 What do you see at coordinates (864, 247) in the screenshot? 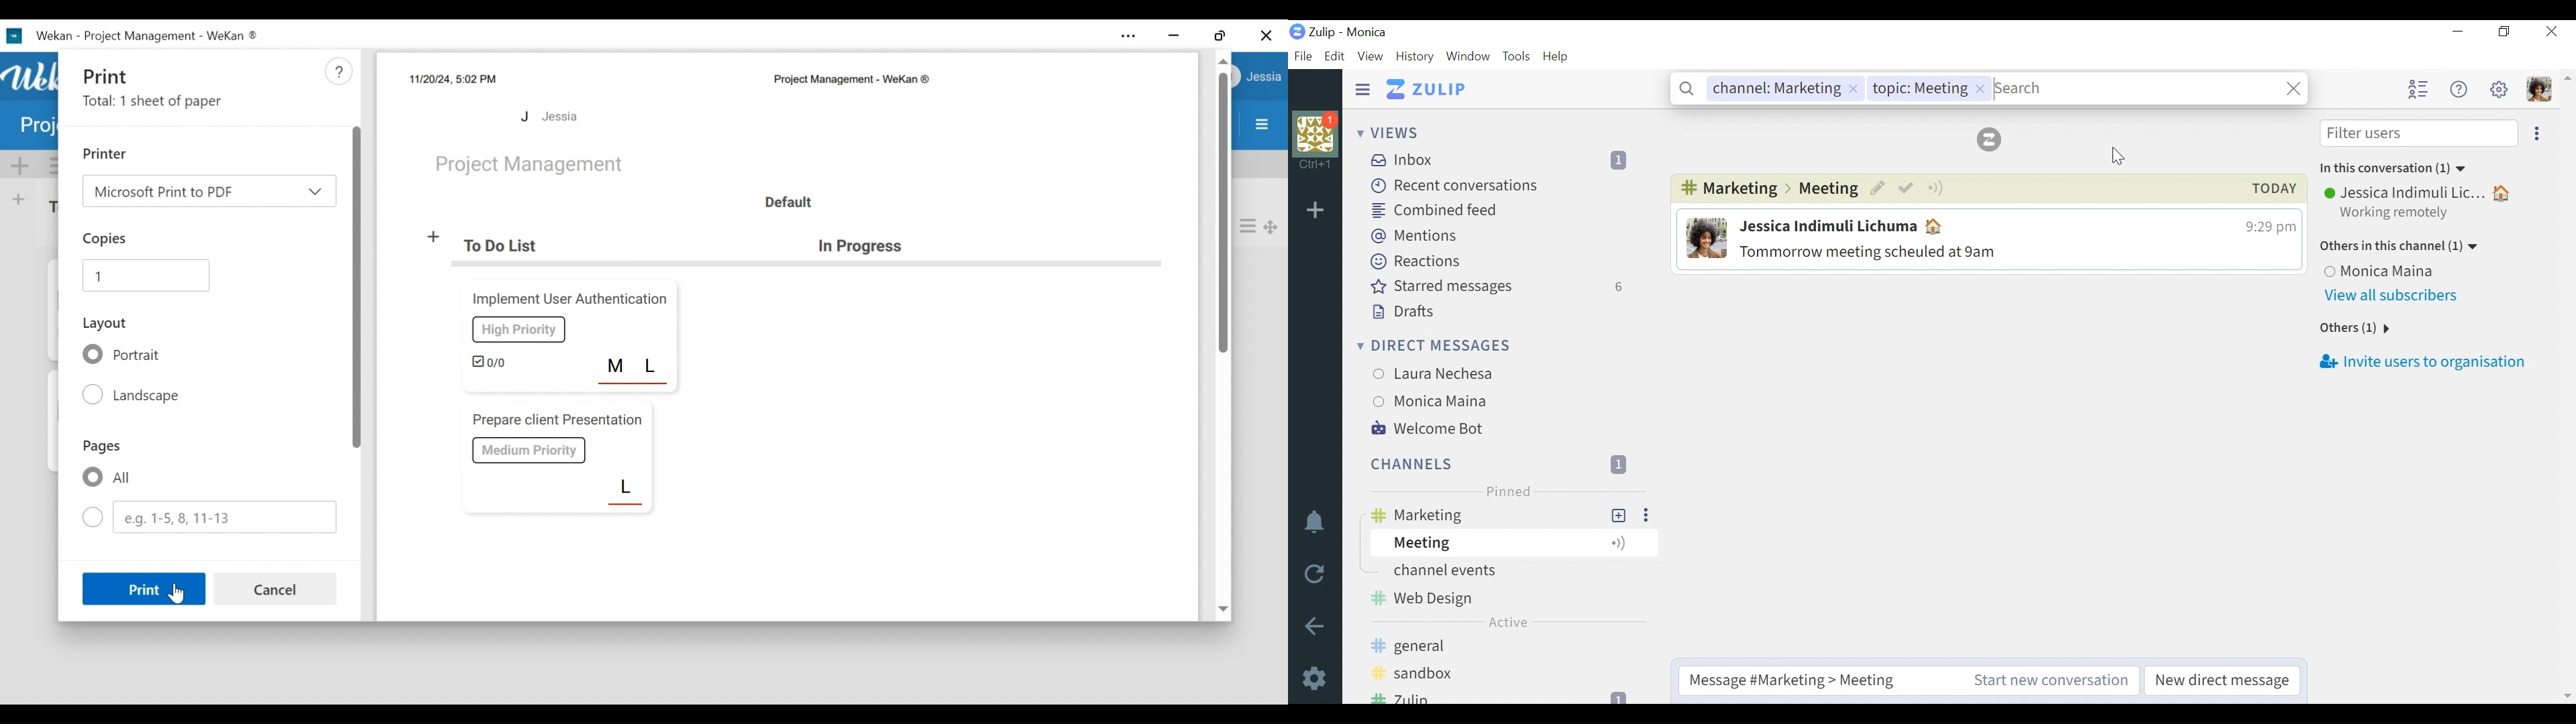
I see `list Title` at bounding box center [864, 247].